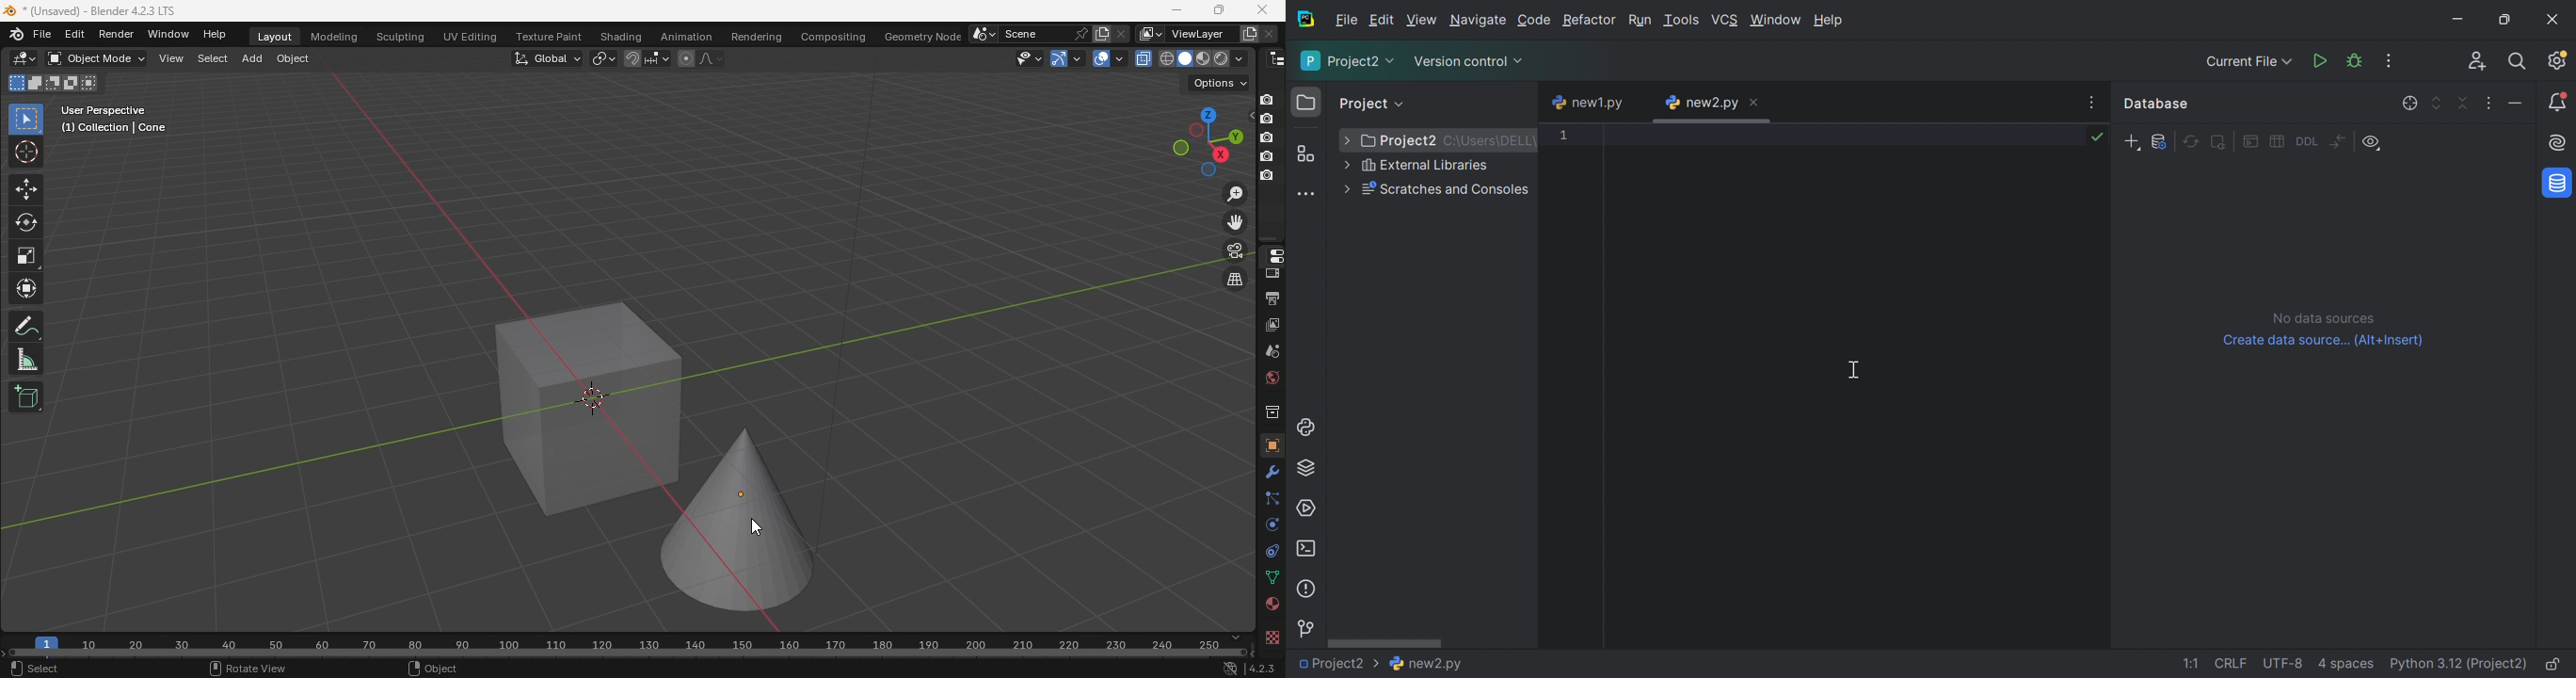 This screenshot has height=700, width=2576. Describe the element at coordinates (74, 35) in the screenshot. I see `Edit` at that location.